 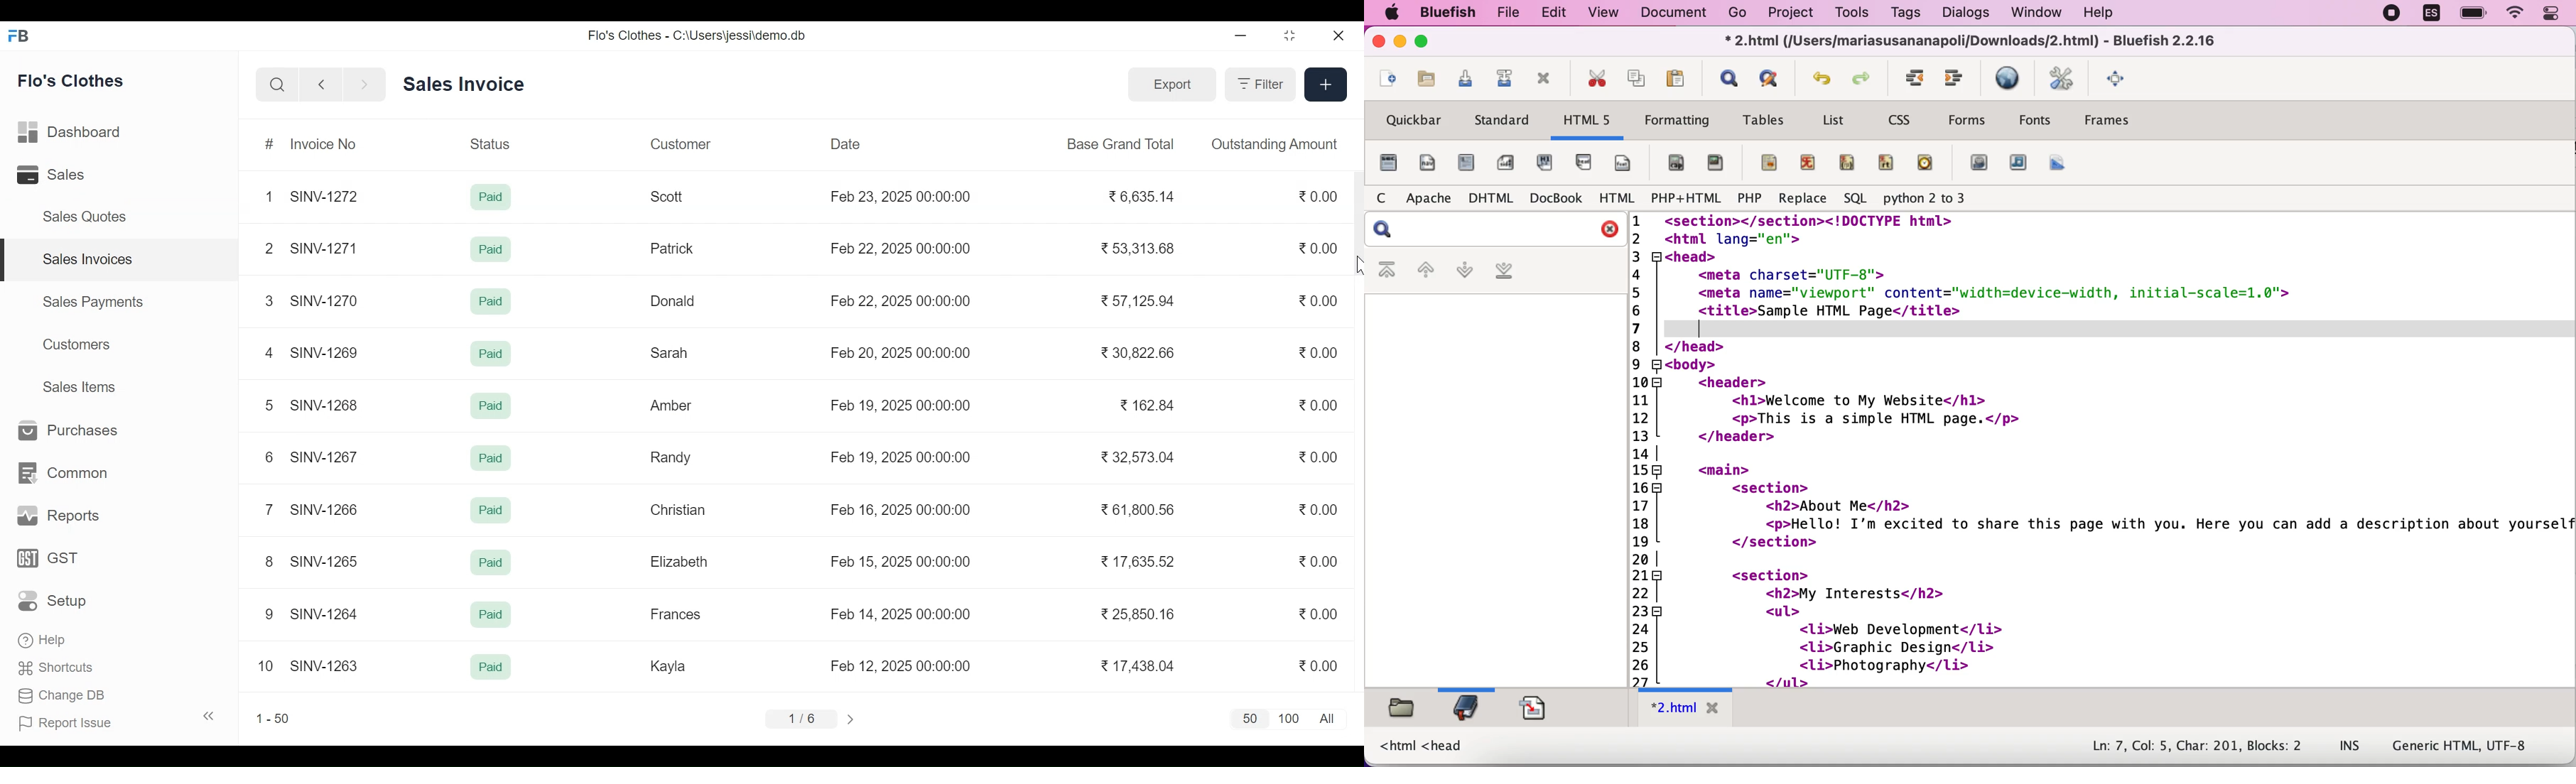 What do you see at coordinates (1275, 143) in the screenshot?
I see `Outstanding Amount` at bounding box center [1275, 143].